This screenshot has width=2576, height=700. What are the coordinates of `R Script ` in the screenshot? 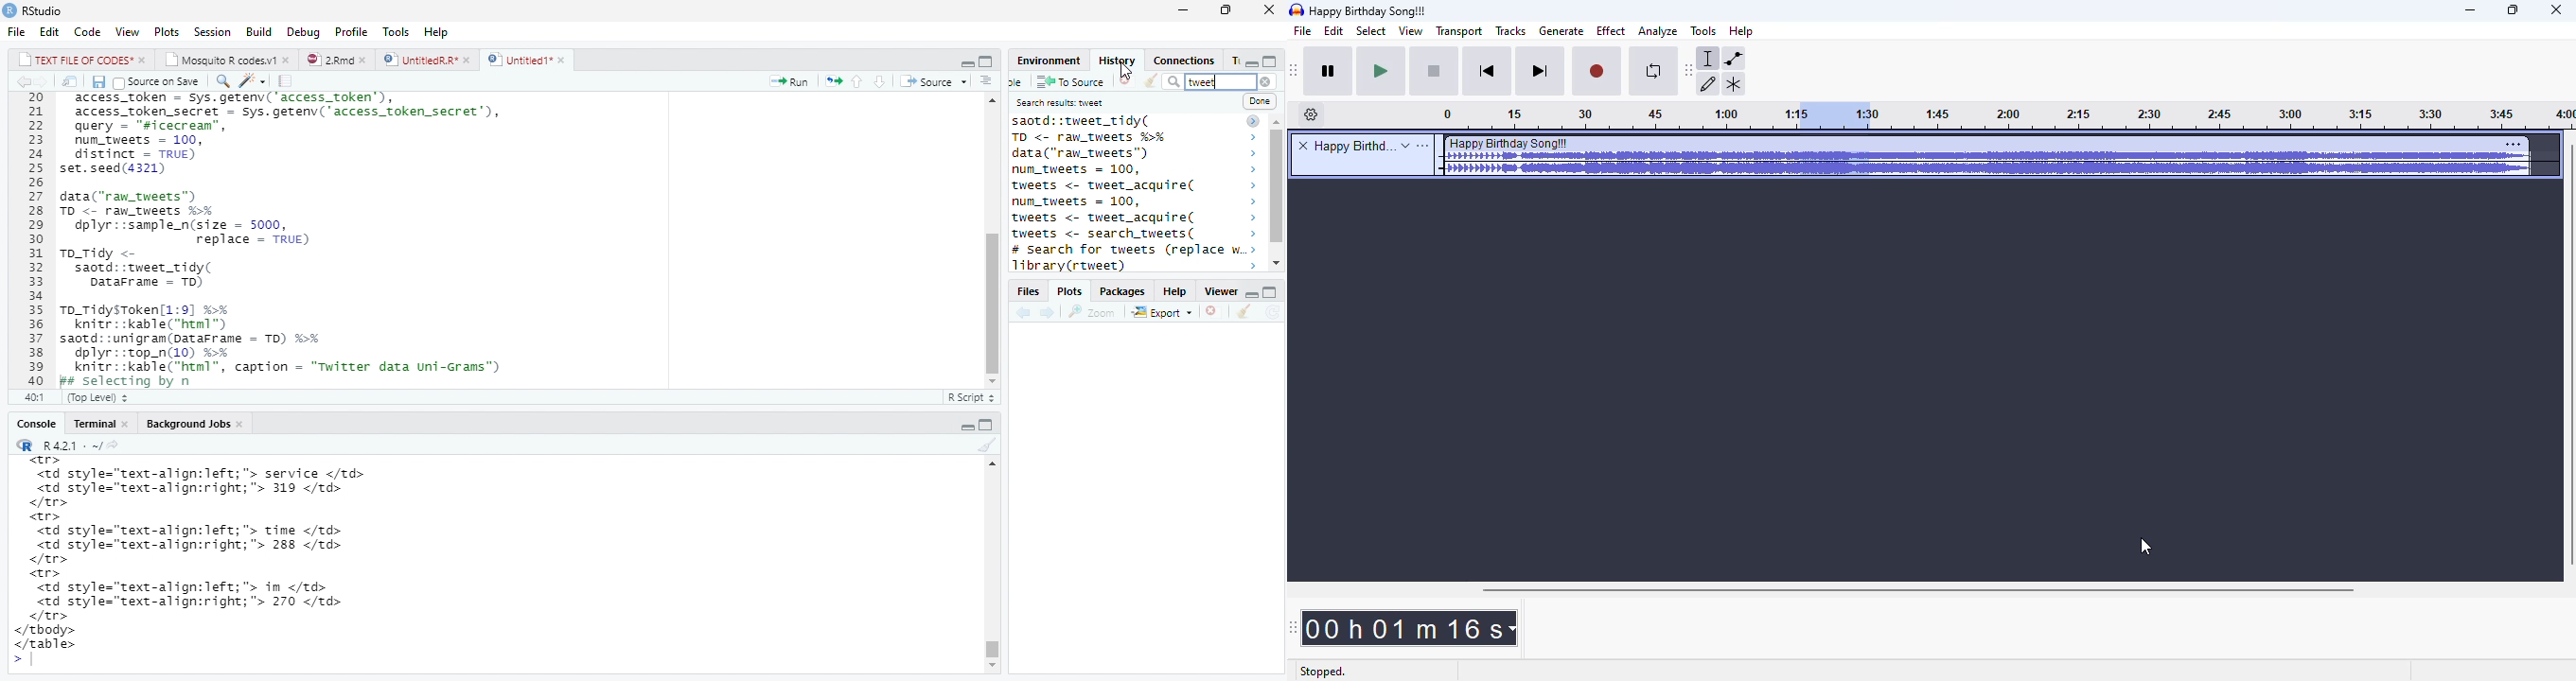 It's located at (969, 397).